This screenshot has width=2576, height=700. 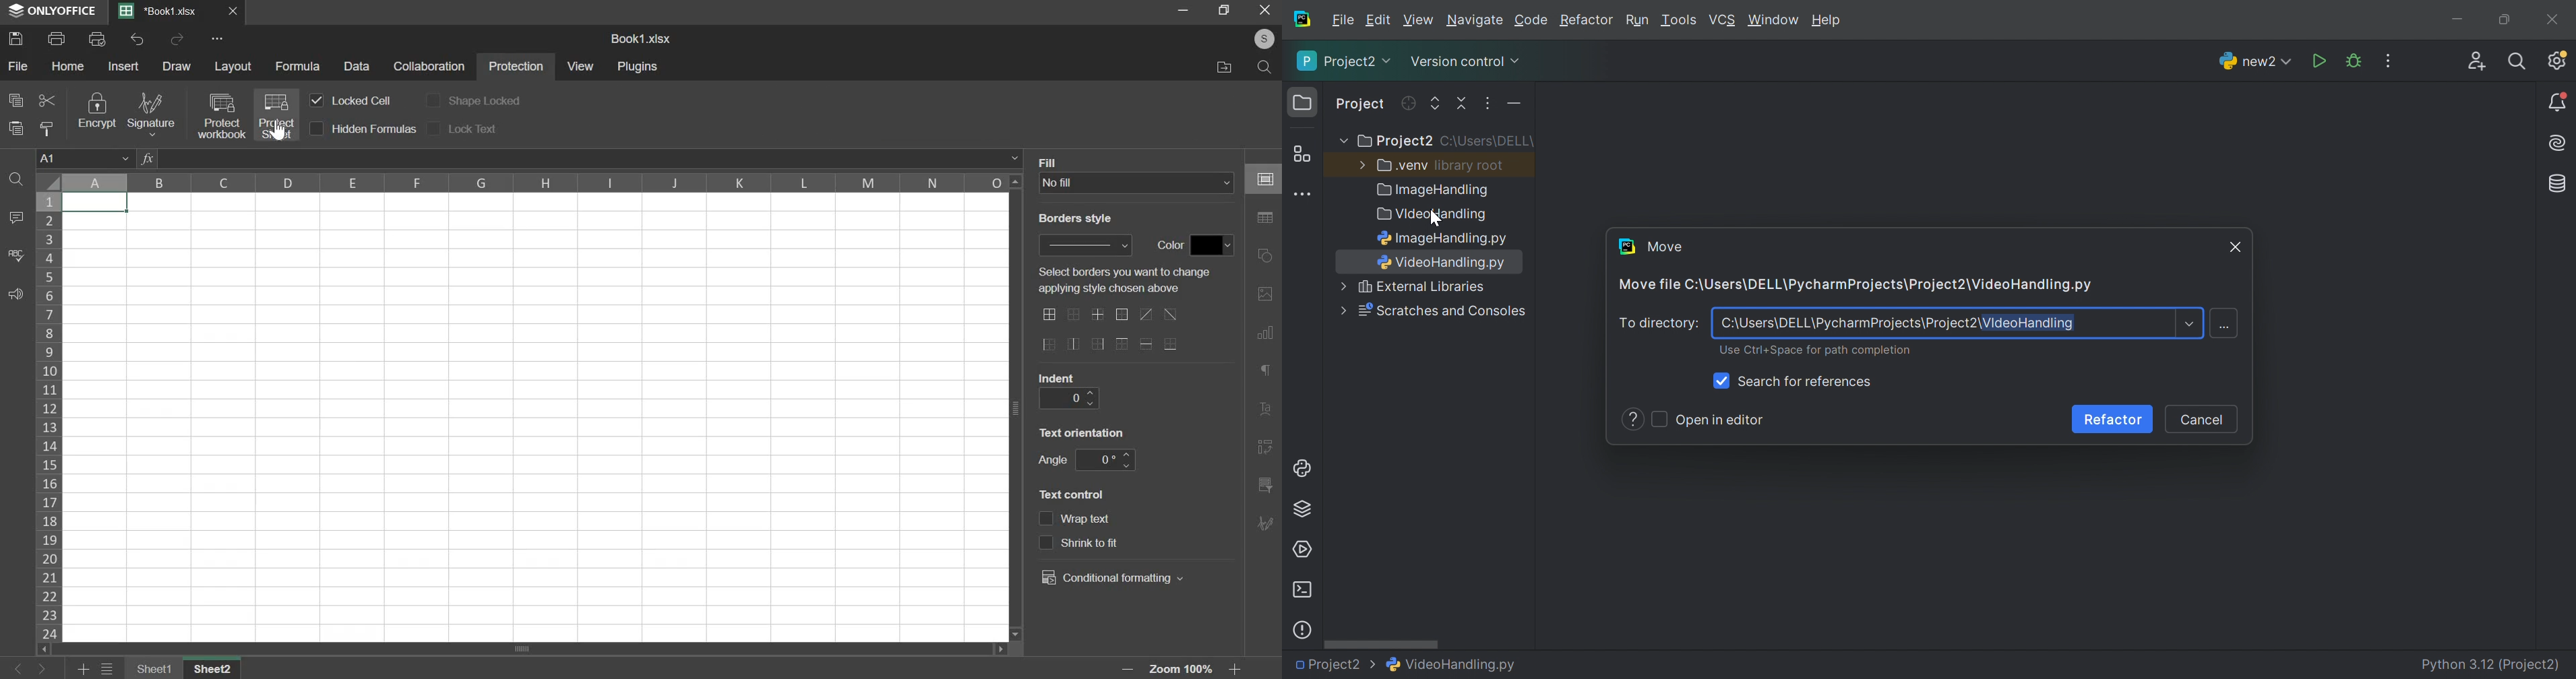 I want to click on border options, so click(x=1099, y=315).